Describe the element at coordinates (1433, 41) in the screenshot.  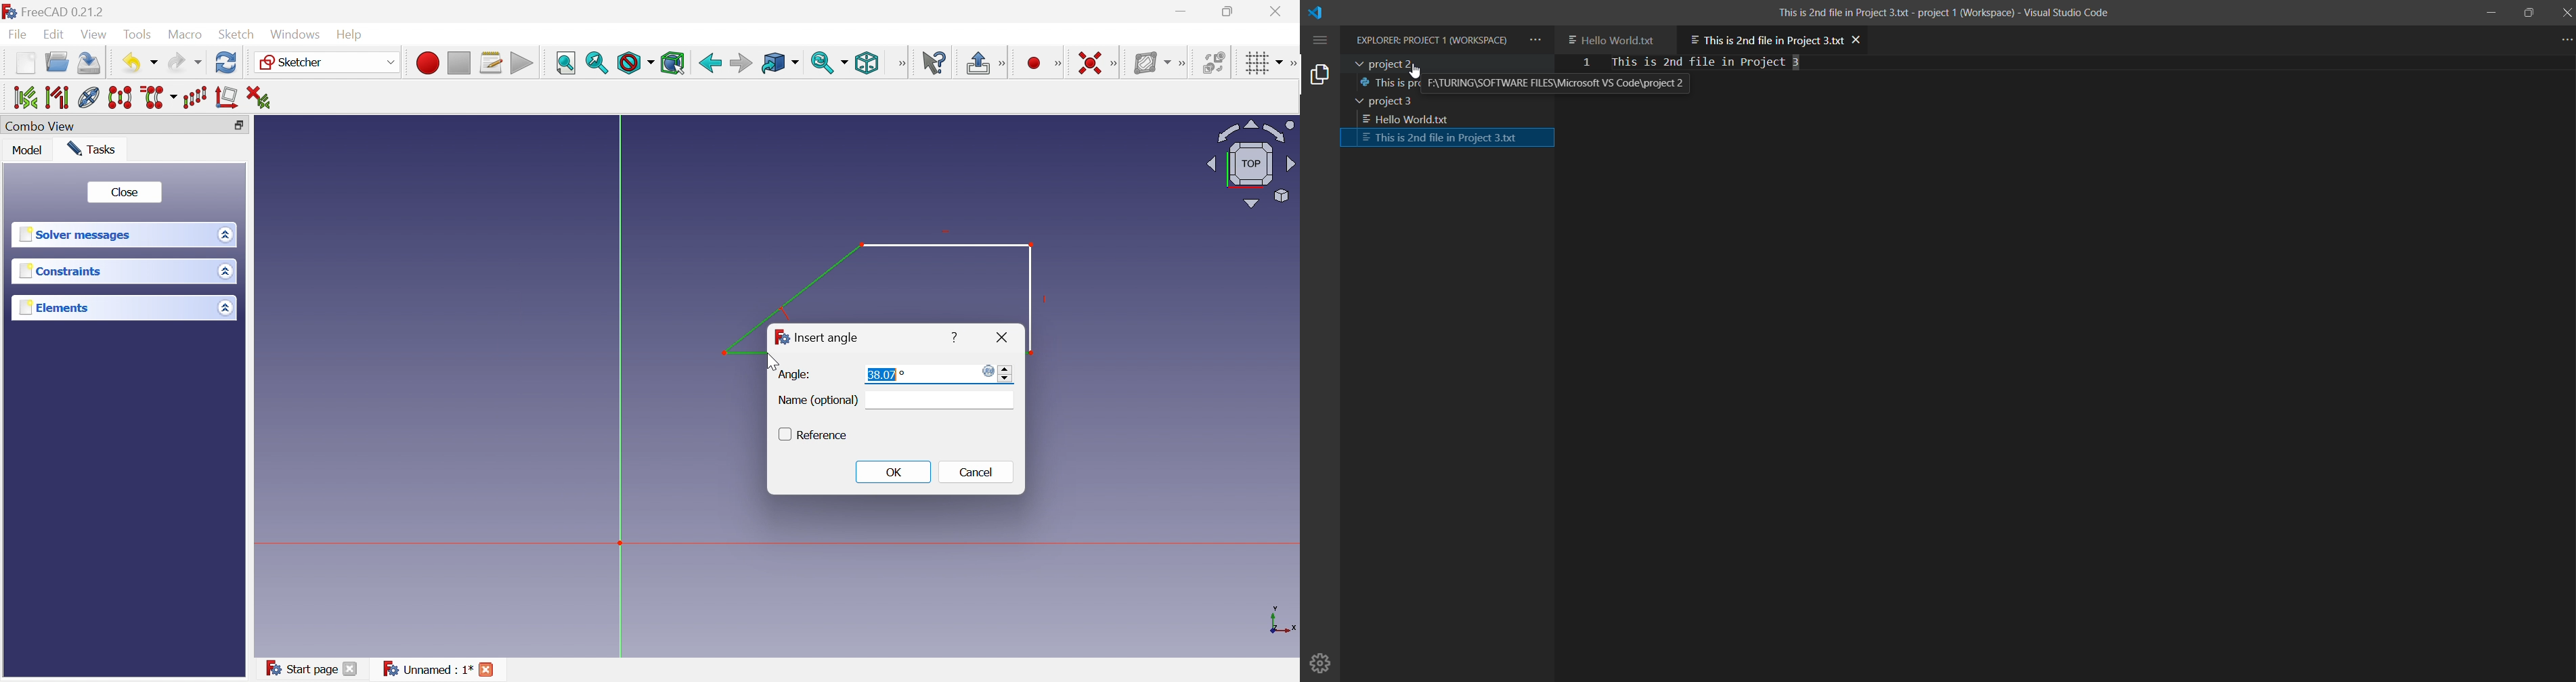
I see `Explorer` at that location.